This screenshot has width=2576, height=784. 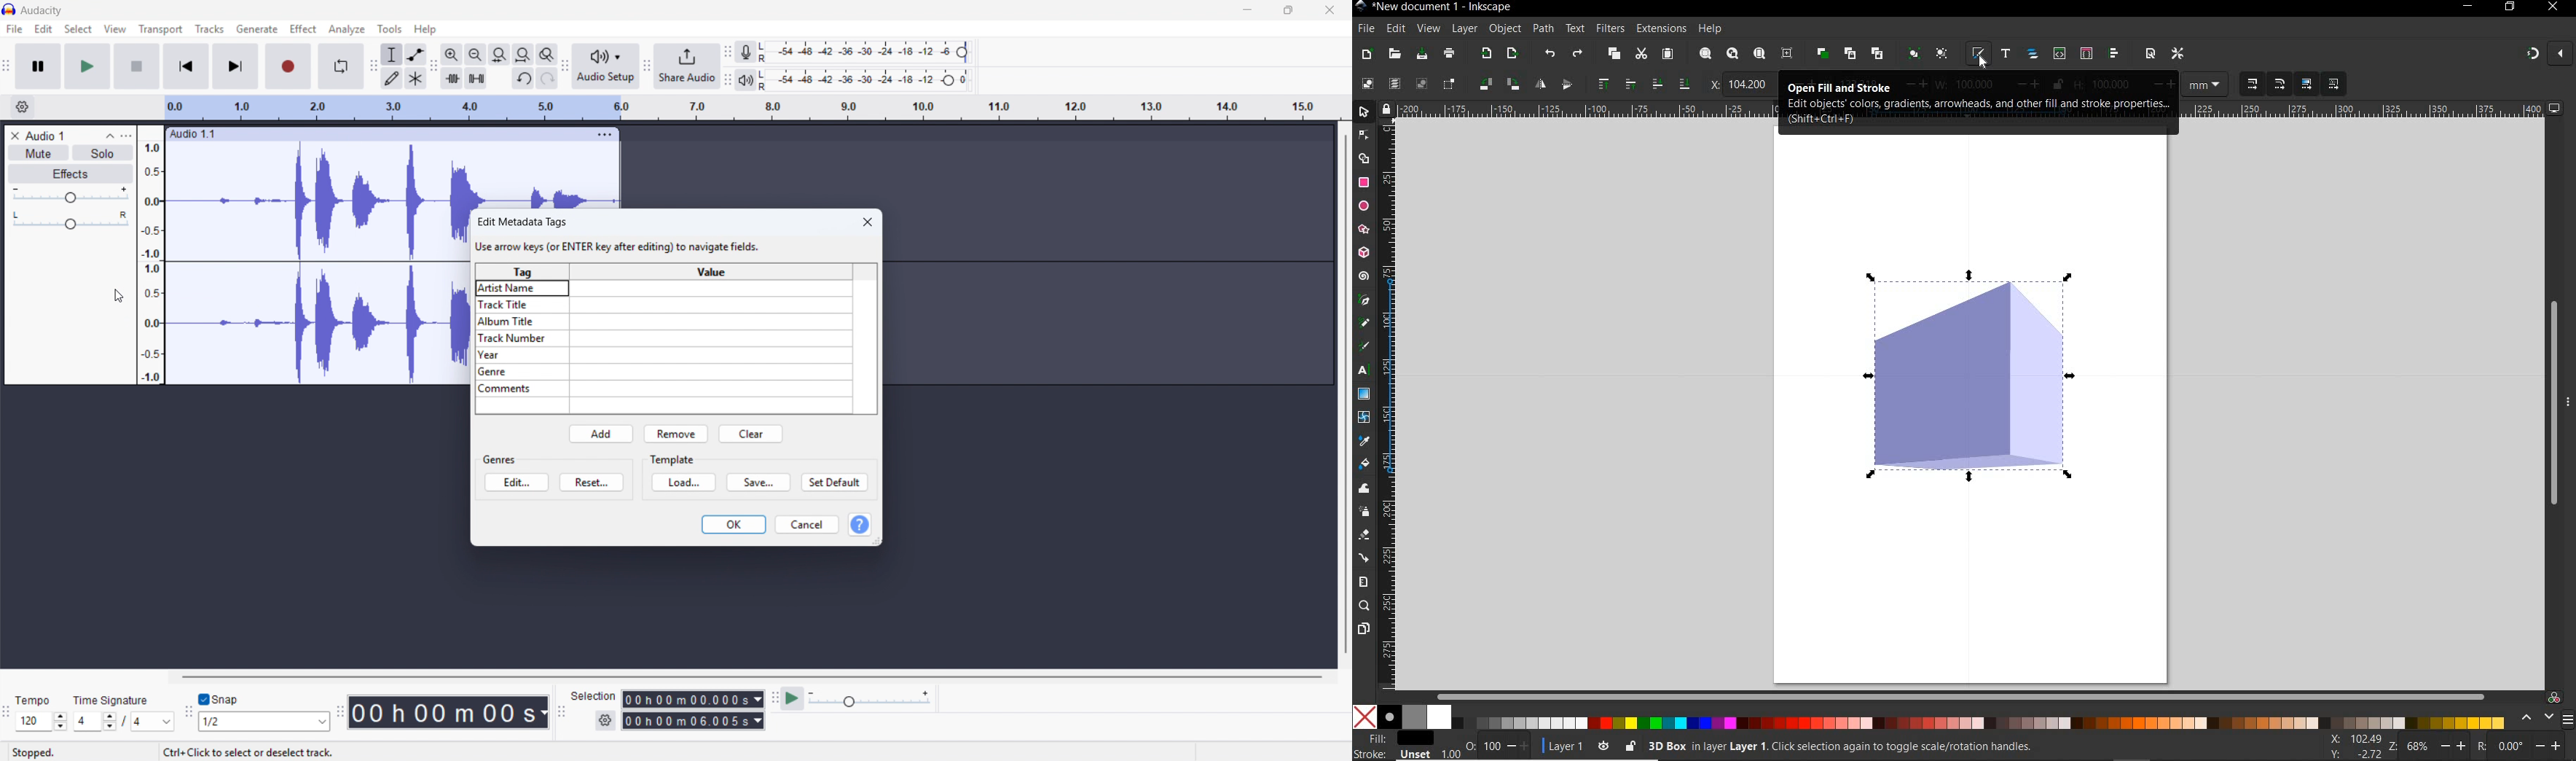 I want to click on MEASURE TOOL, so click(x=1364, y=580).